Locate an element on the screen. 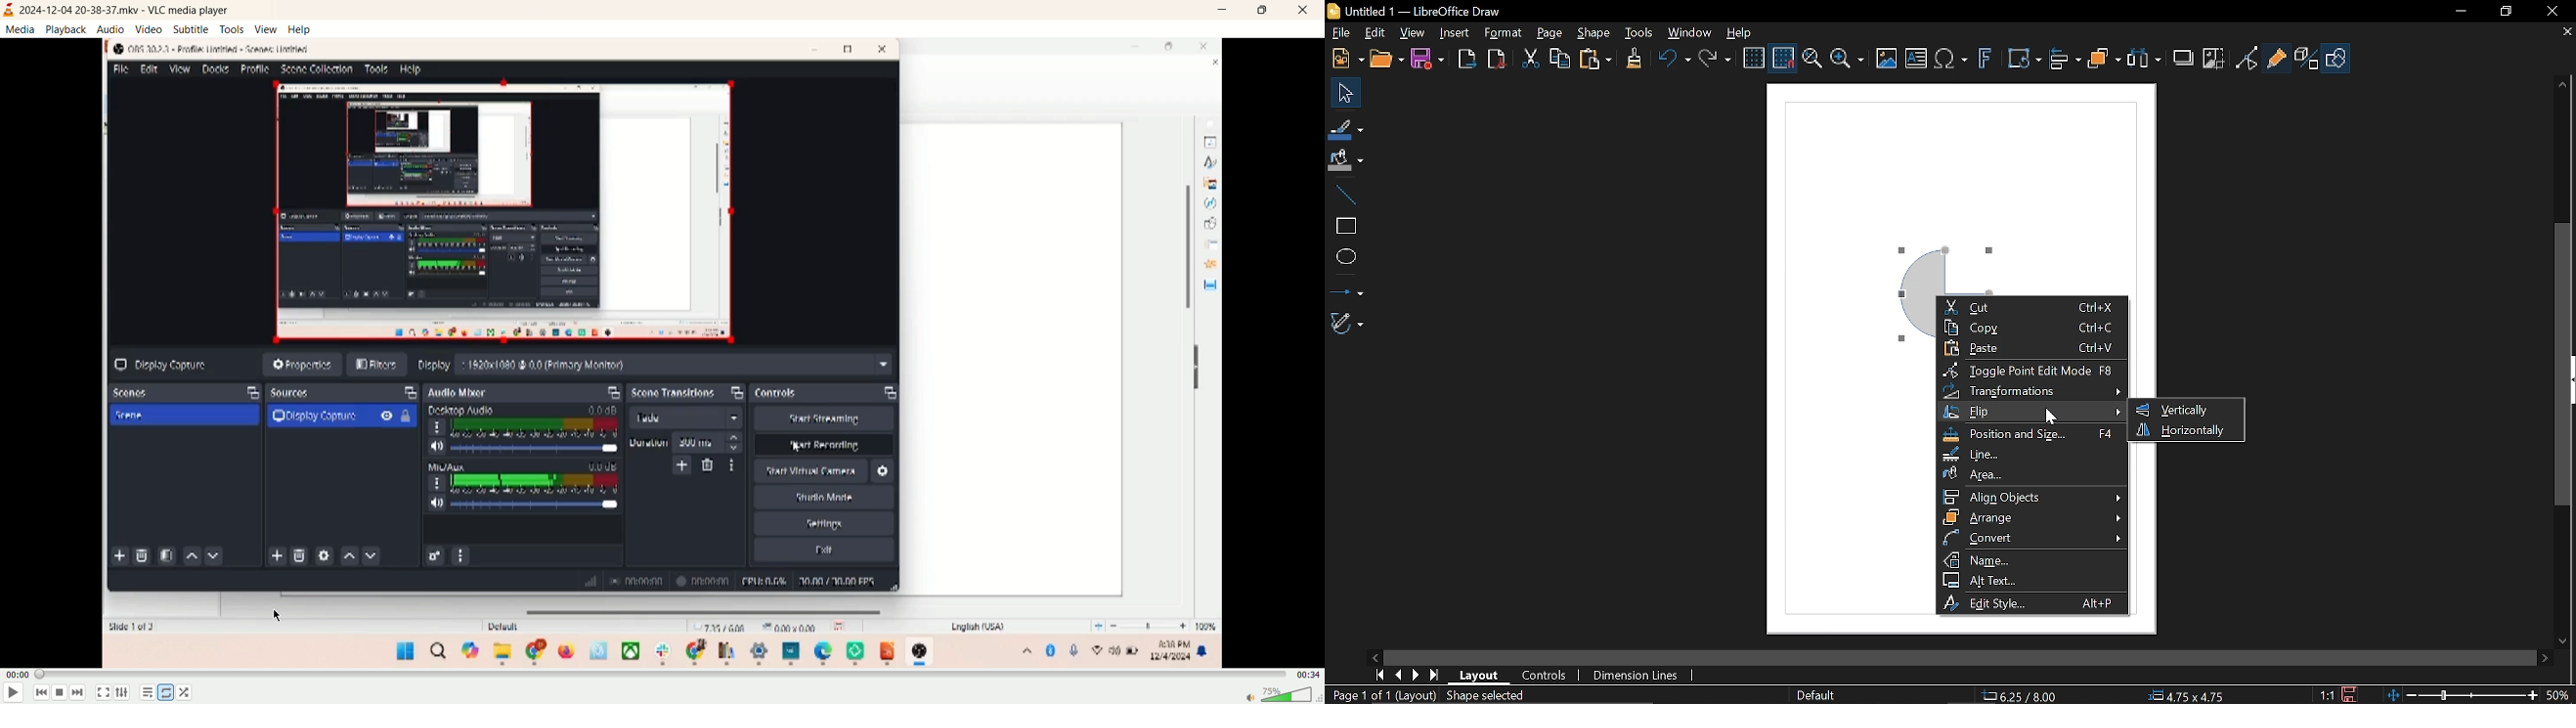 This screenshot has height=728, width=2576. 2024-12-04 20-38-37 mkv-vlc media player is located at coordinates (136, 11).